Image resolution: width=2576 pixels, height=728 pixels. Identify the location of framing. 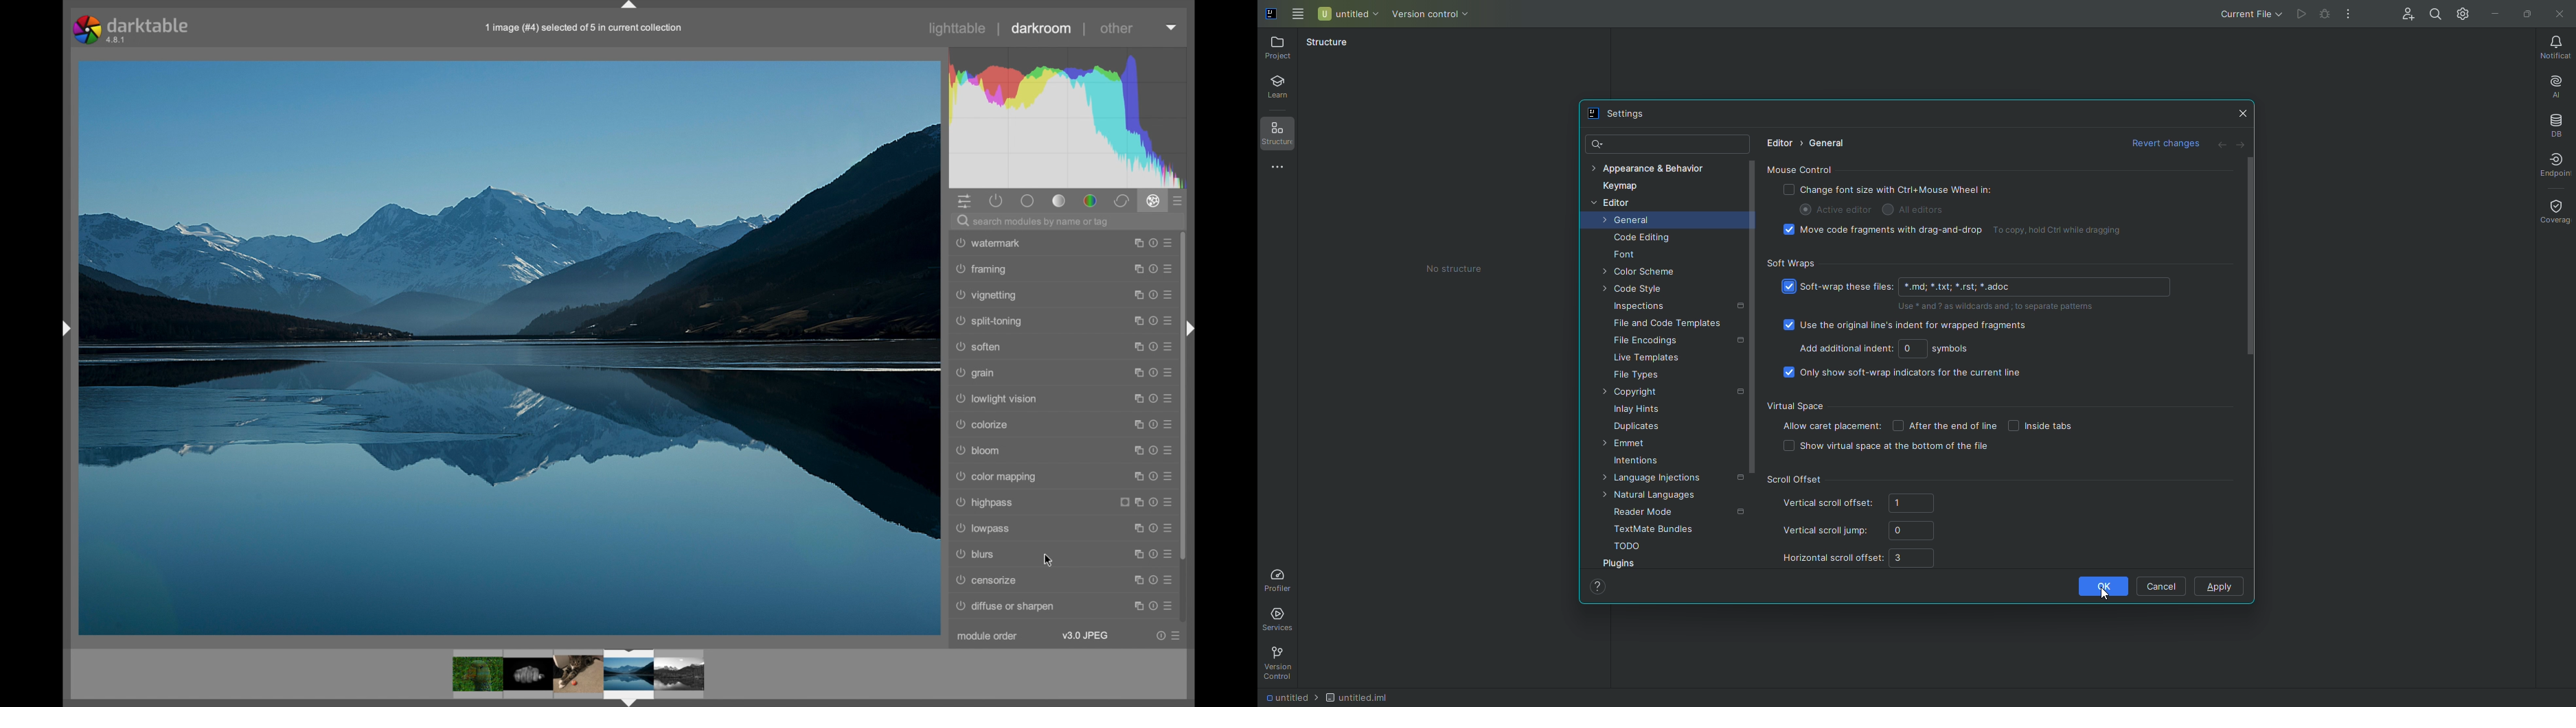
(982, 270).